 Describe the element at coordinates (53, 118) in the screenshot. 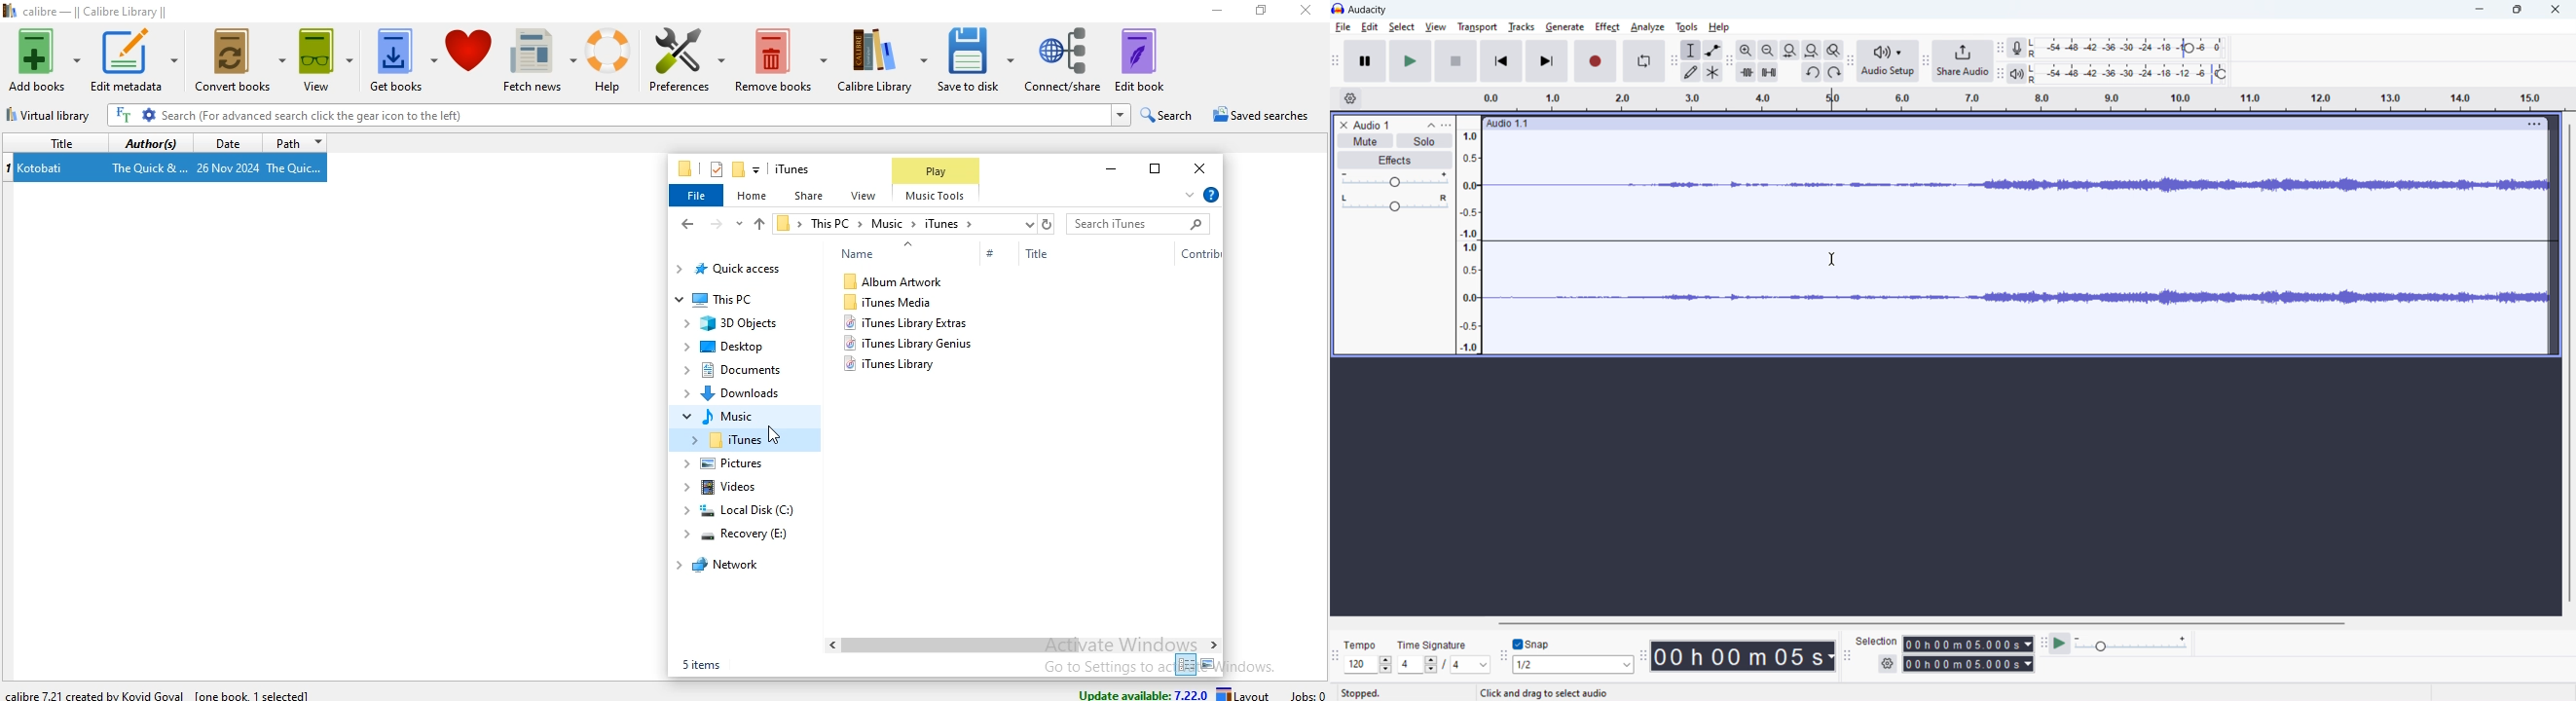

I see `virtual library` at that location.